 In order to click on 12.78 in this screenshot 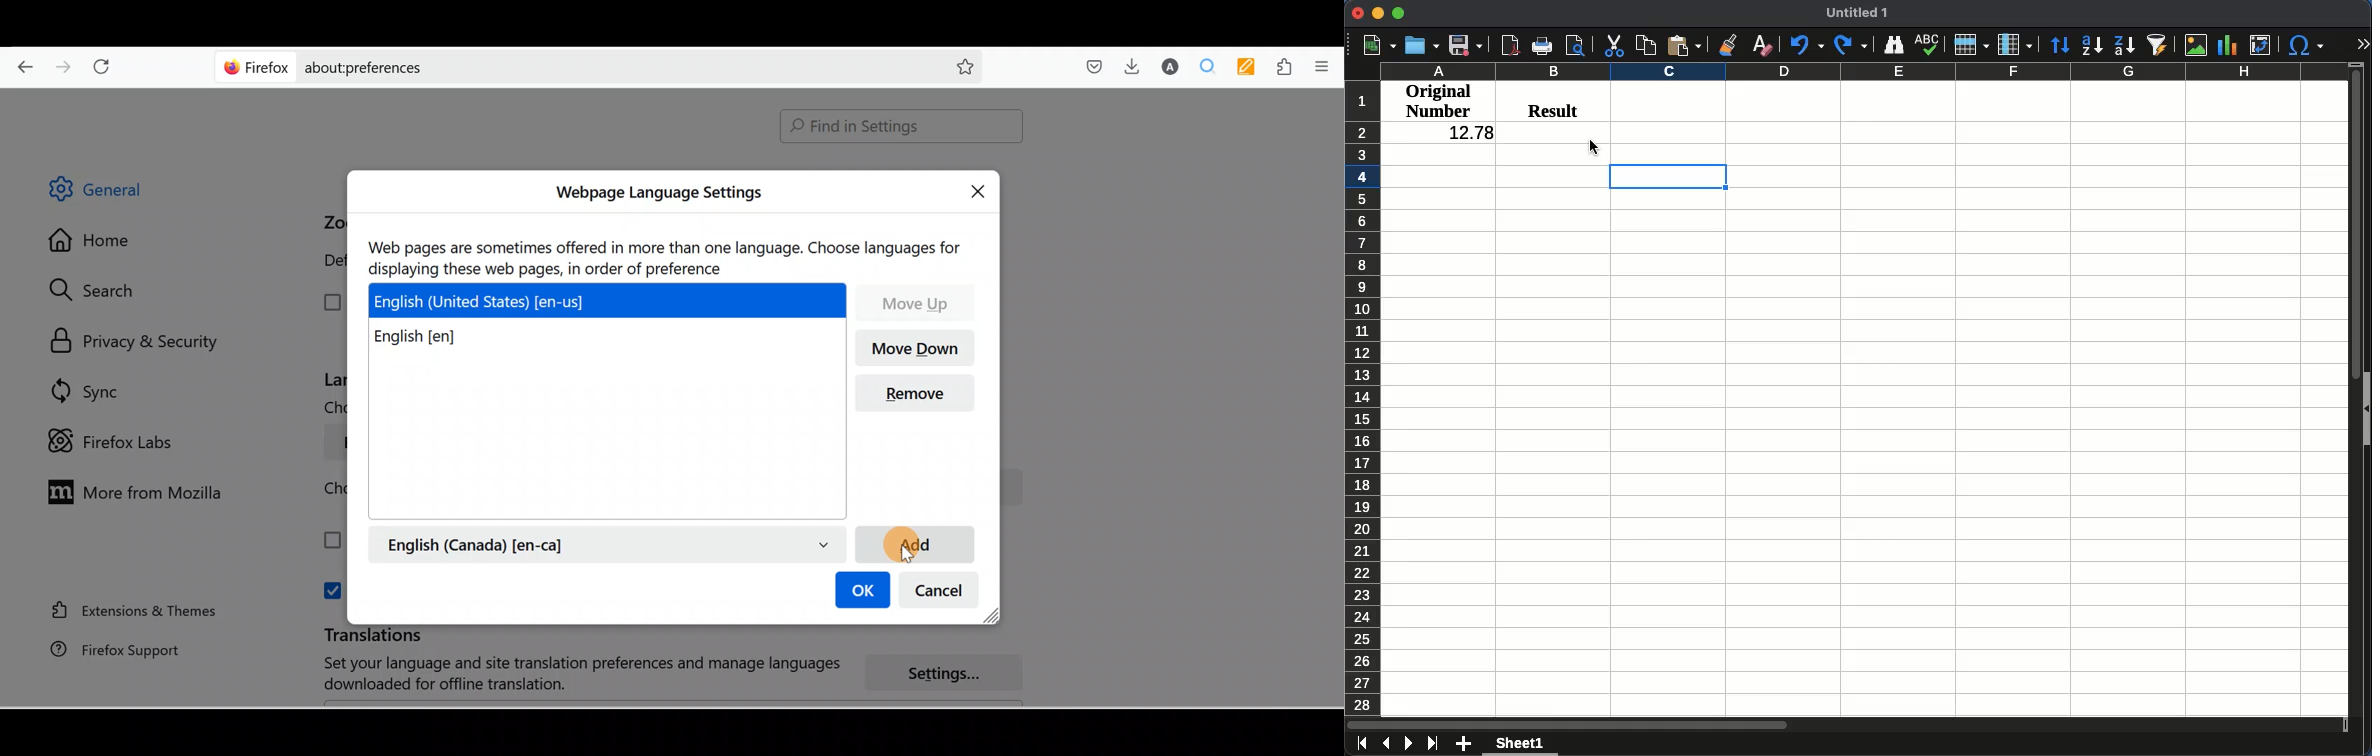, I will do `click(1469, 131)`.